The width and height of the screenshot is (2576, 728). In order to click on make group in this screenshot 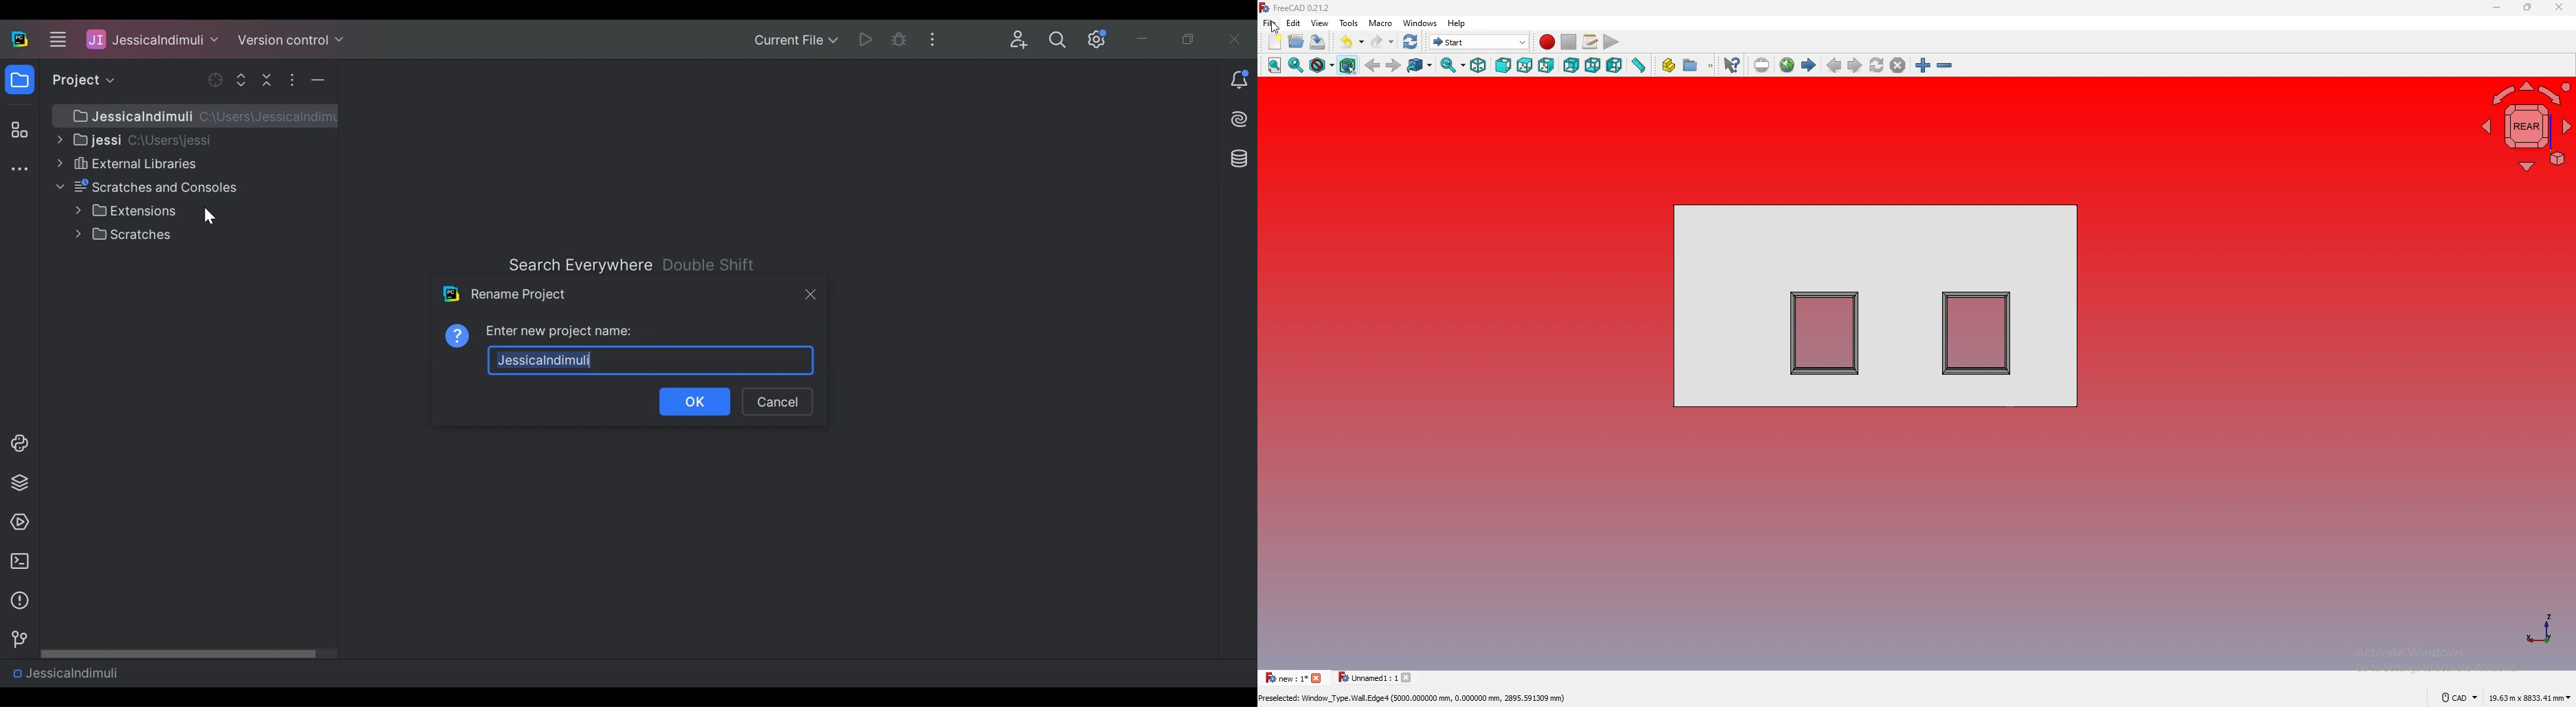, I will do `click(1698, 65)`.